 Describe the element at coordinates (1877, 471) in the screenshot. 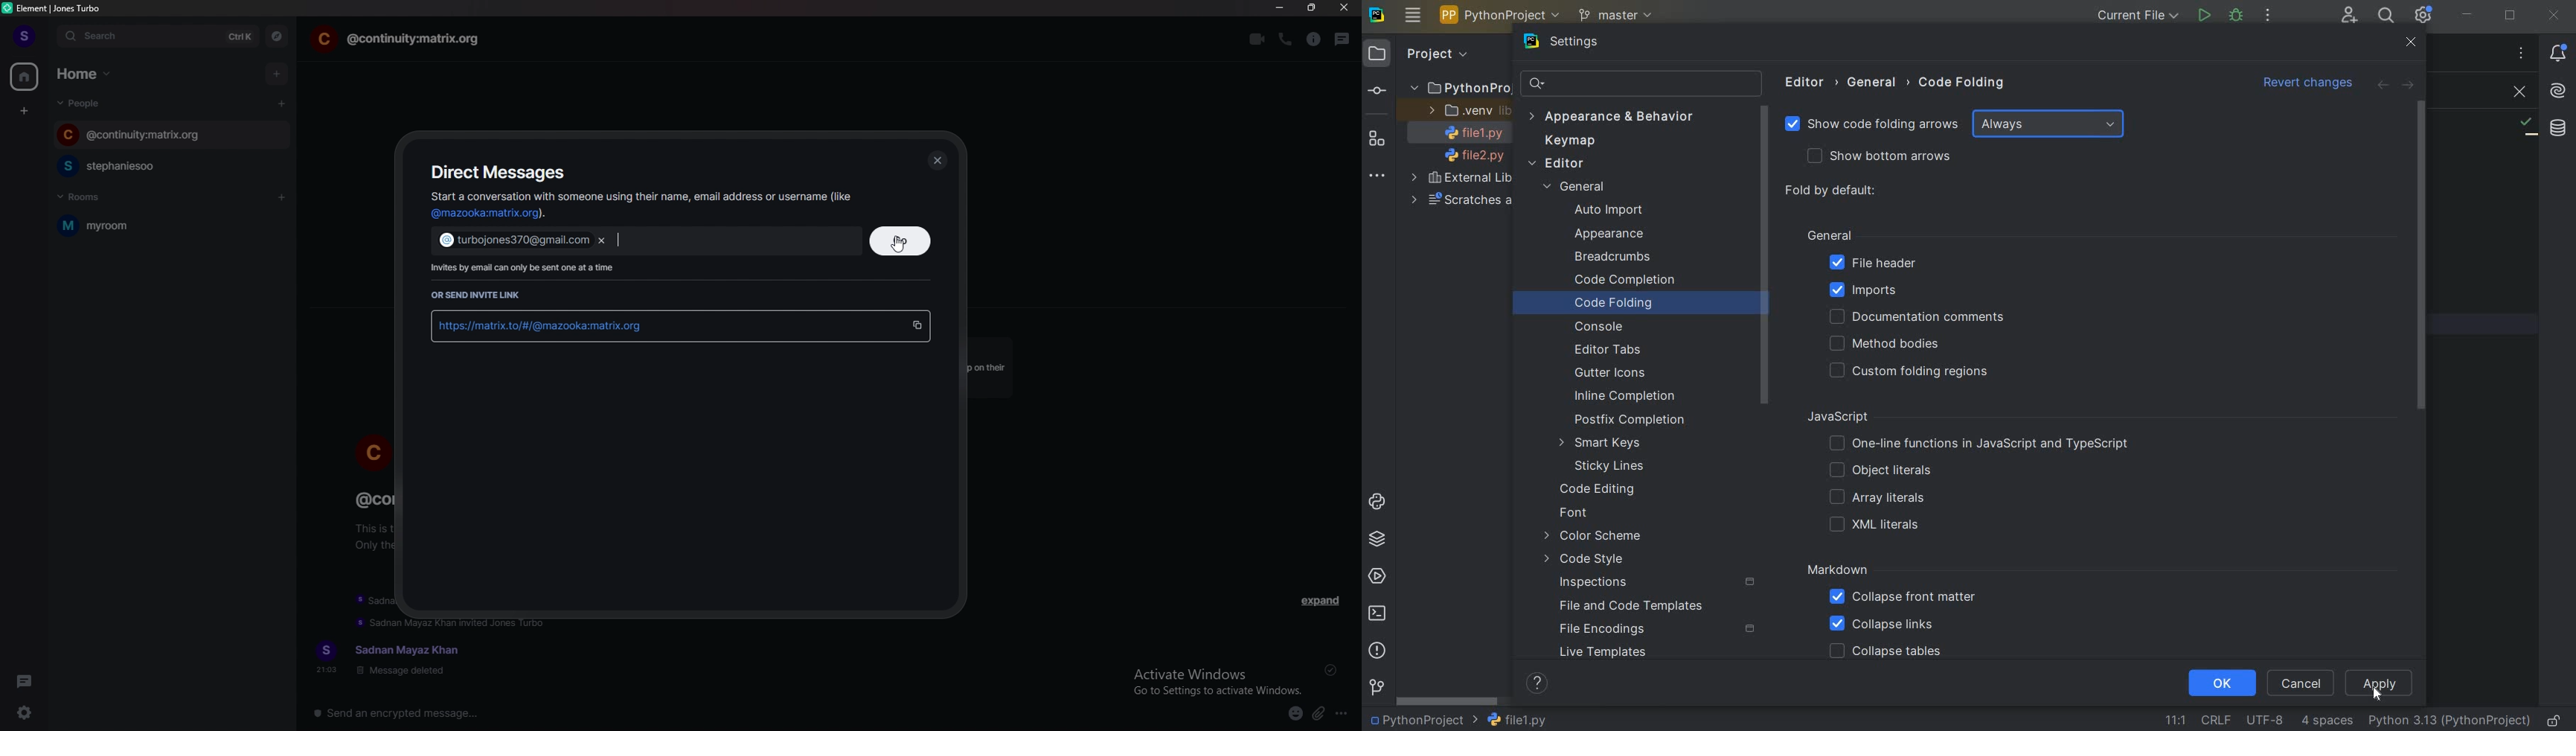

I see `OBJECT LITERALS` at that location.